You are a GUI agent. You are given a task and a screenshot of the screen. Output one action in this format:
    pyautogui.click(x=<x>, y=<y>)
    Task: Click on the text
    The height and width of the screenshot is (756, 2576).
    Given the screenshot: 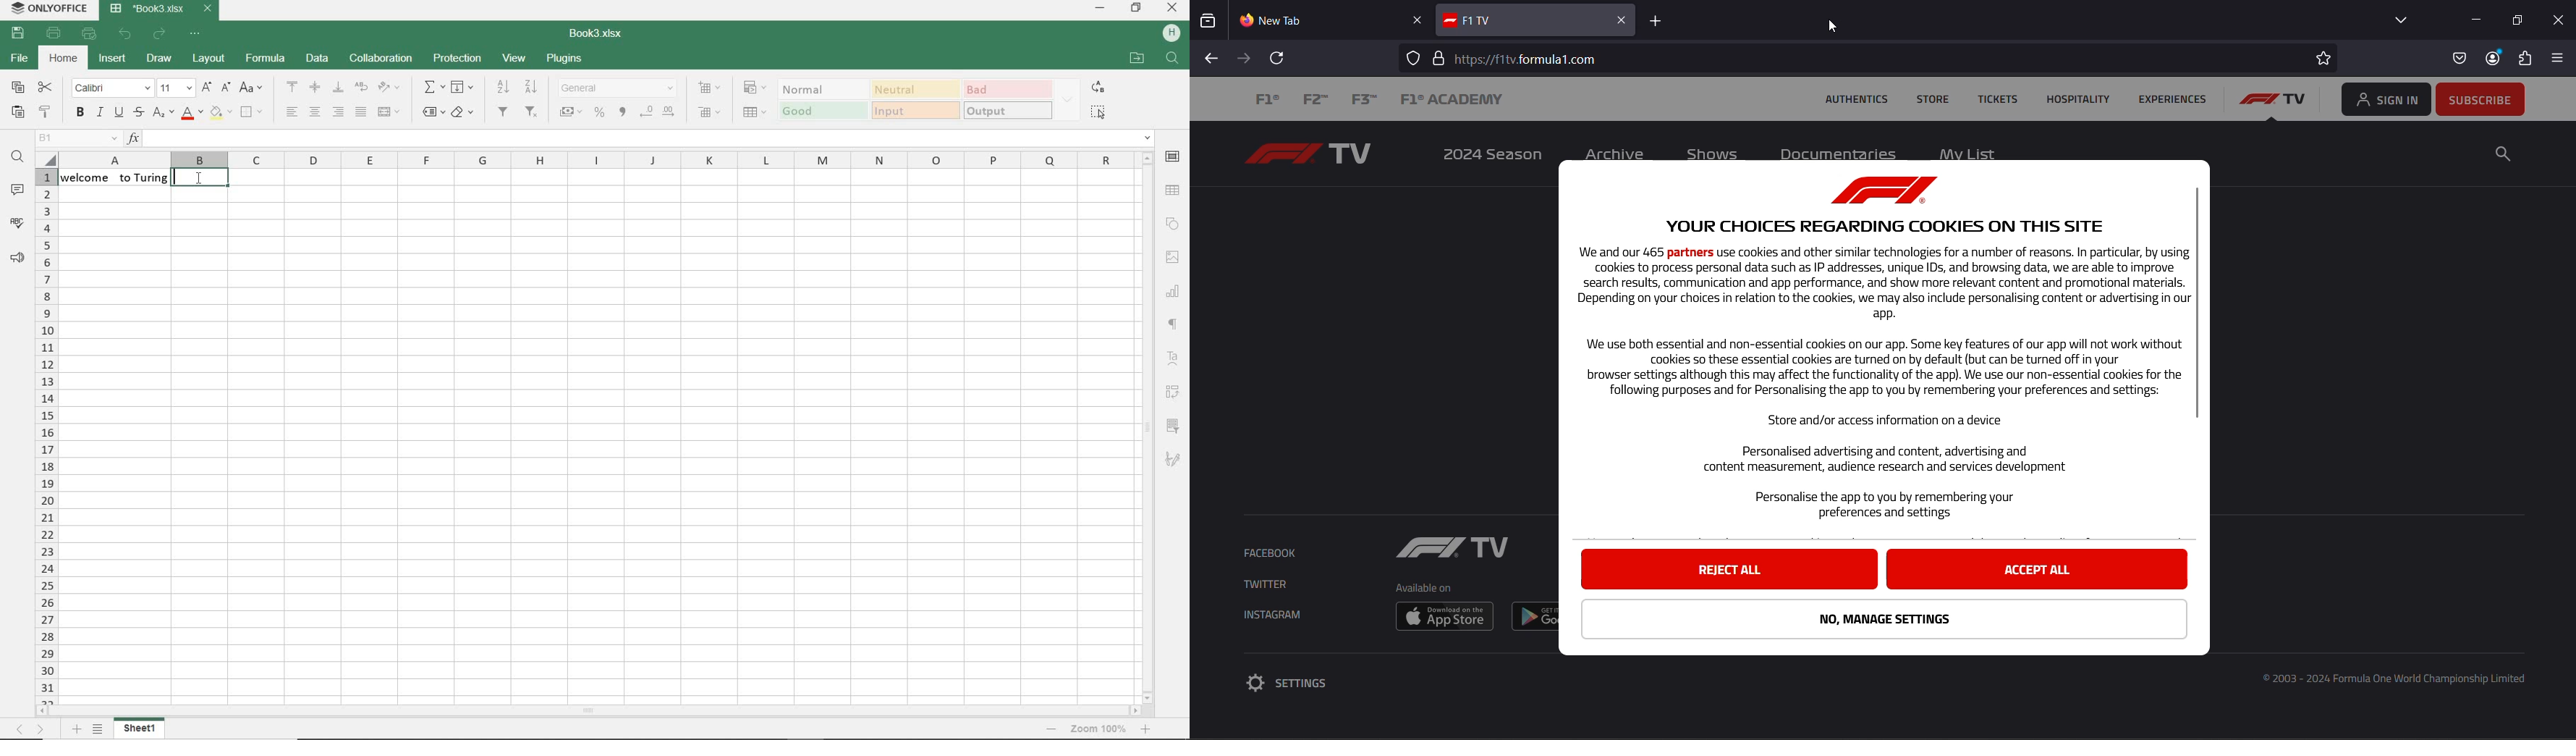 What is the action you would take?
    pyautogui.click(x=116, y=184)
    